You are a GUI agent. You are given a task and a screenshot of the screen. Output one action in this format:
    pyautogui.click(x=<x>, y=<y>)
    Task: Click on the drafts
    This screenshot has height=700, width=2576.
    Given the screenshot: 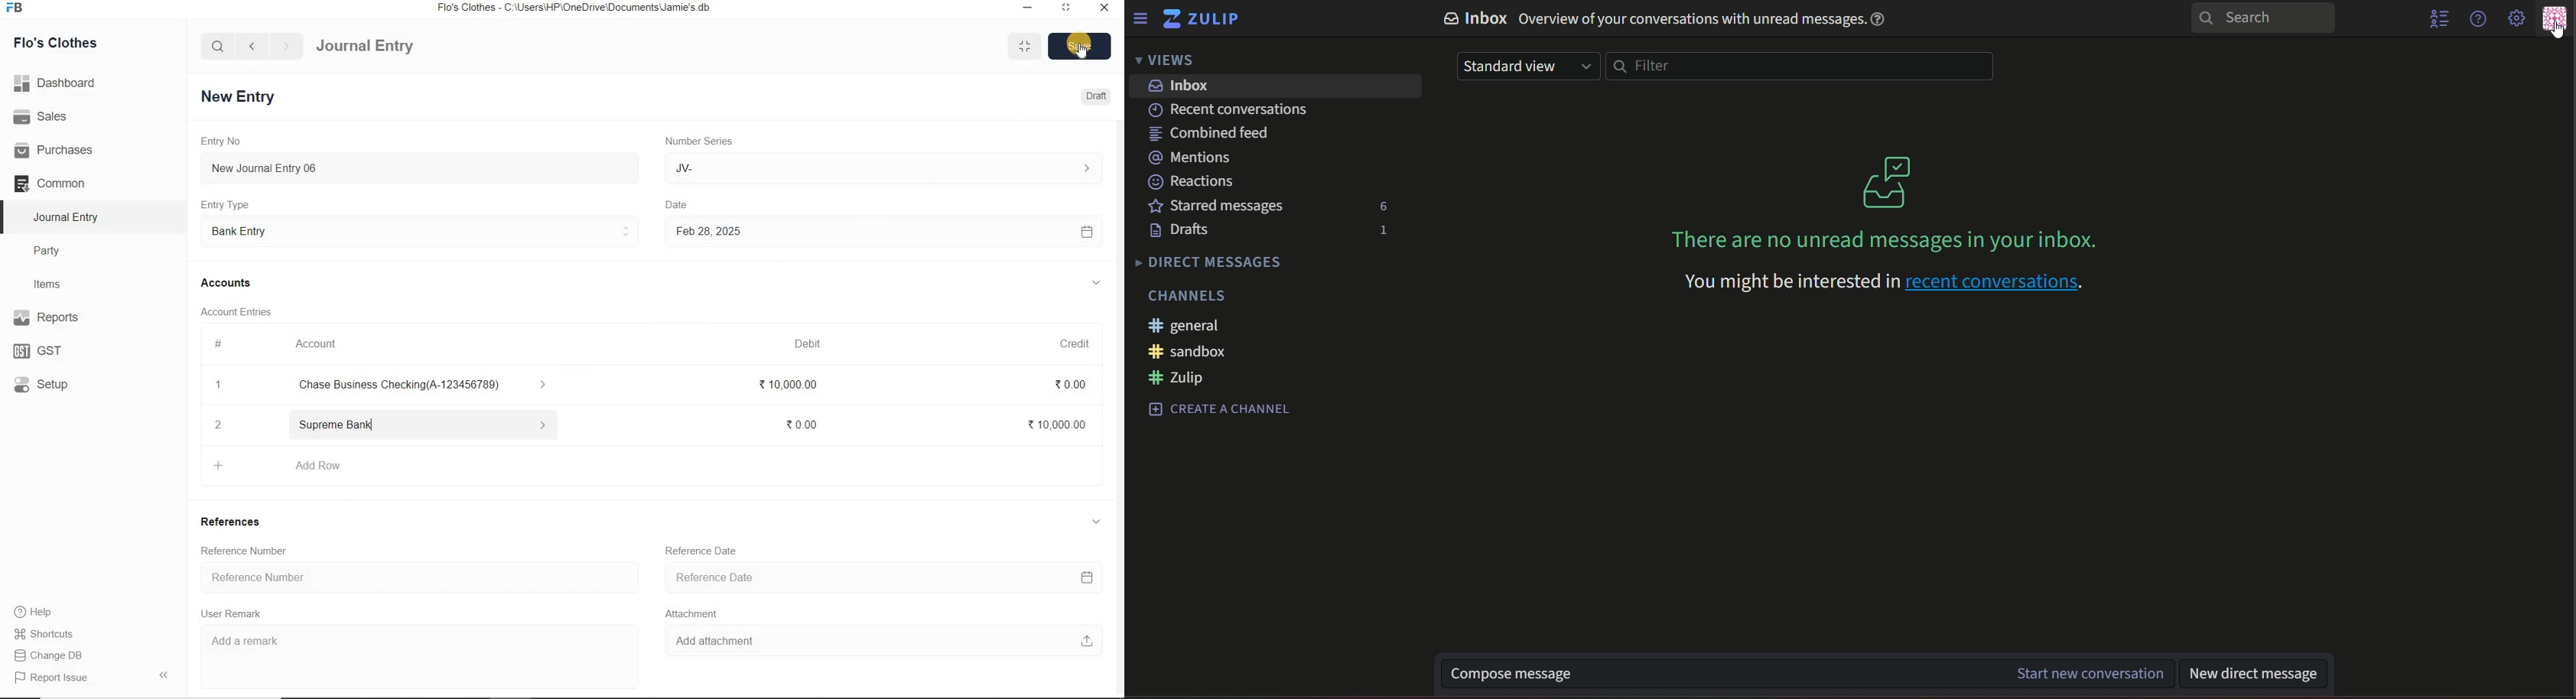 What is the action you would take?
    pyautogui.click(x=1186, y=231)
    